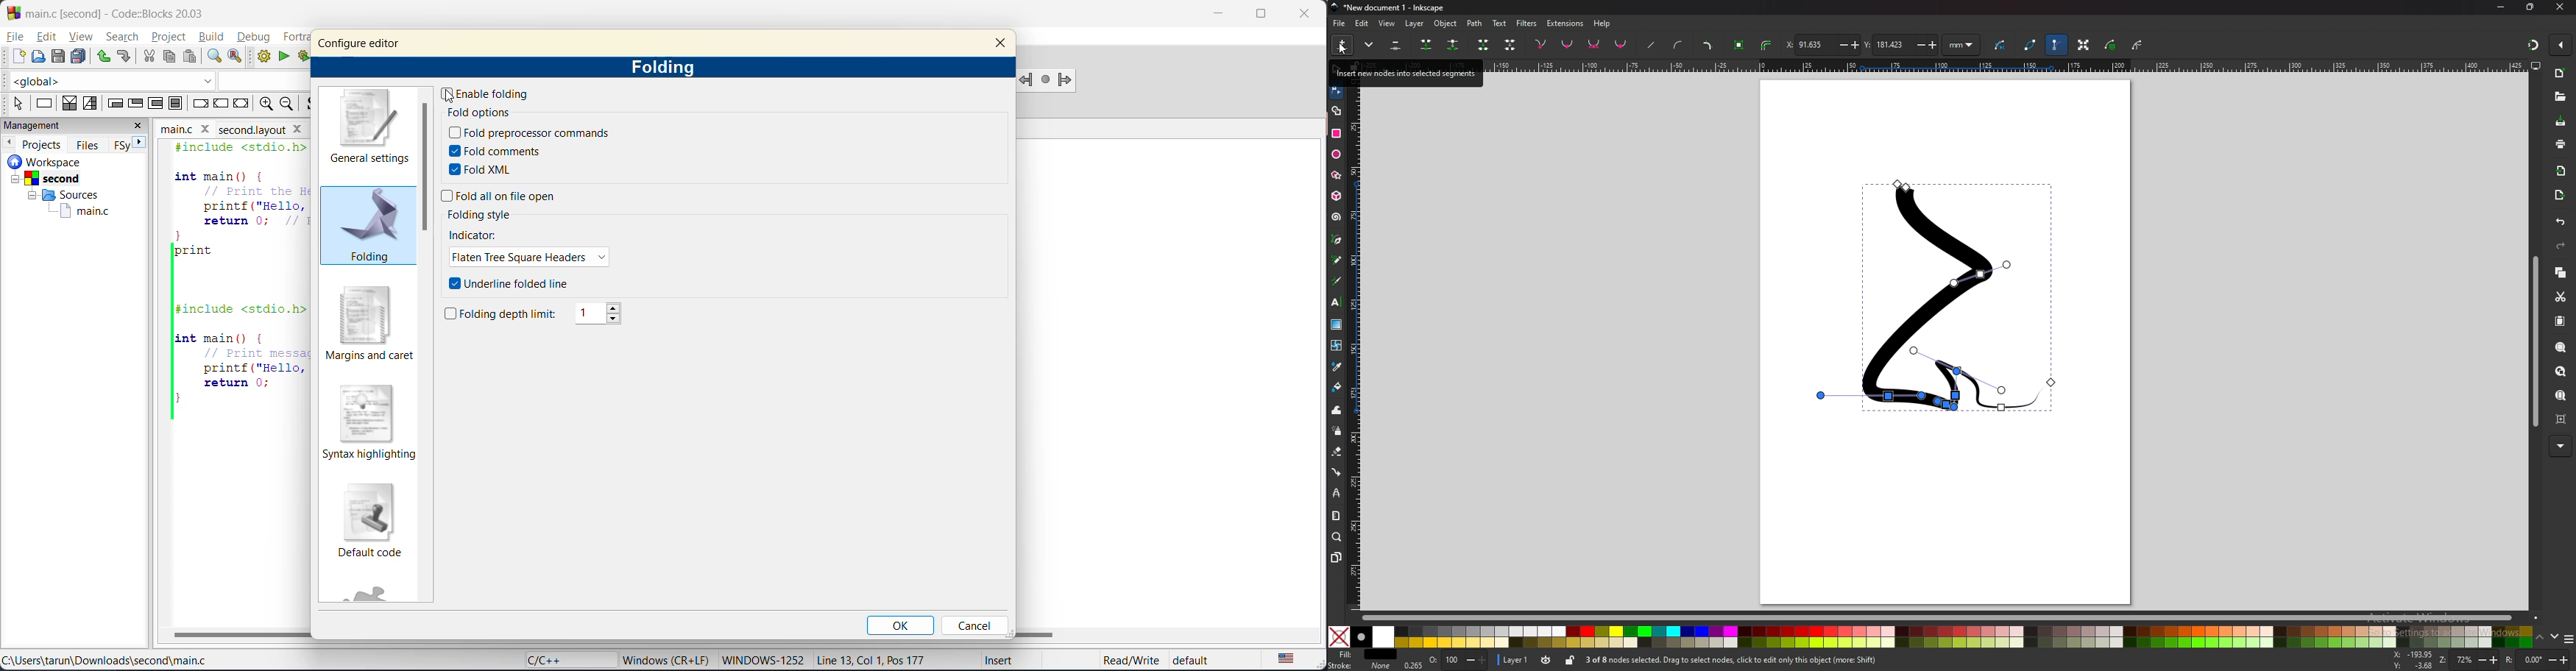  What do you see at coordinates (266, 58) in the screenshot?
I see `build` at bounding box center [266, 58].